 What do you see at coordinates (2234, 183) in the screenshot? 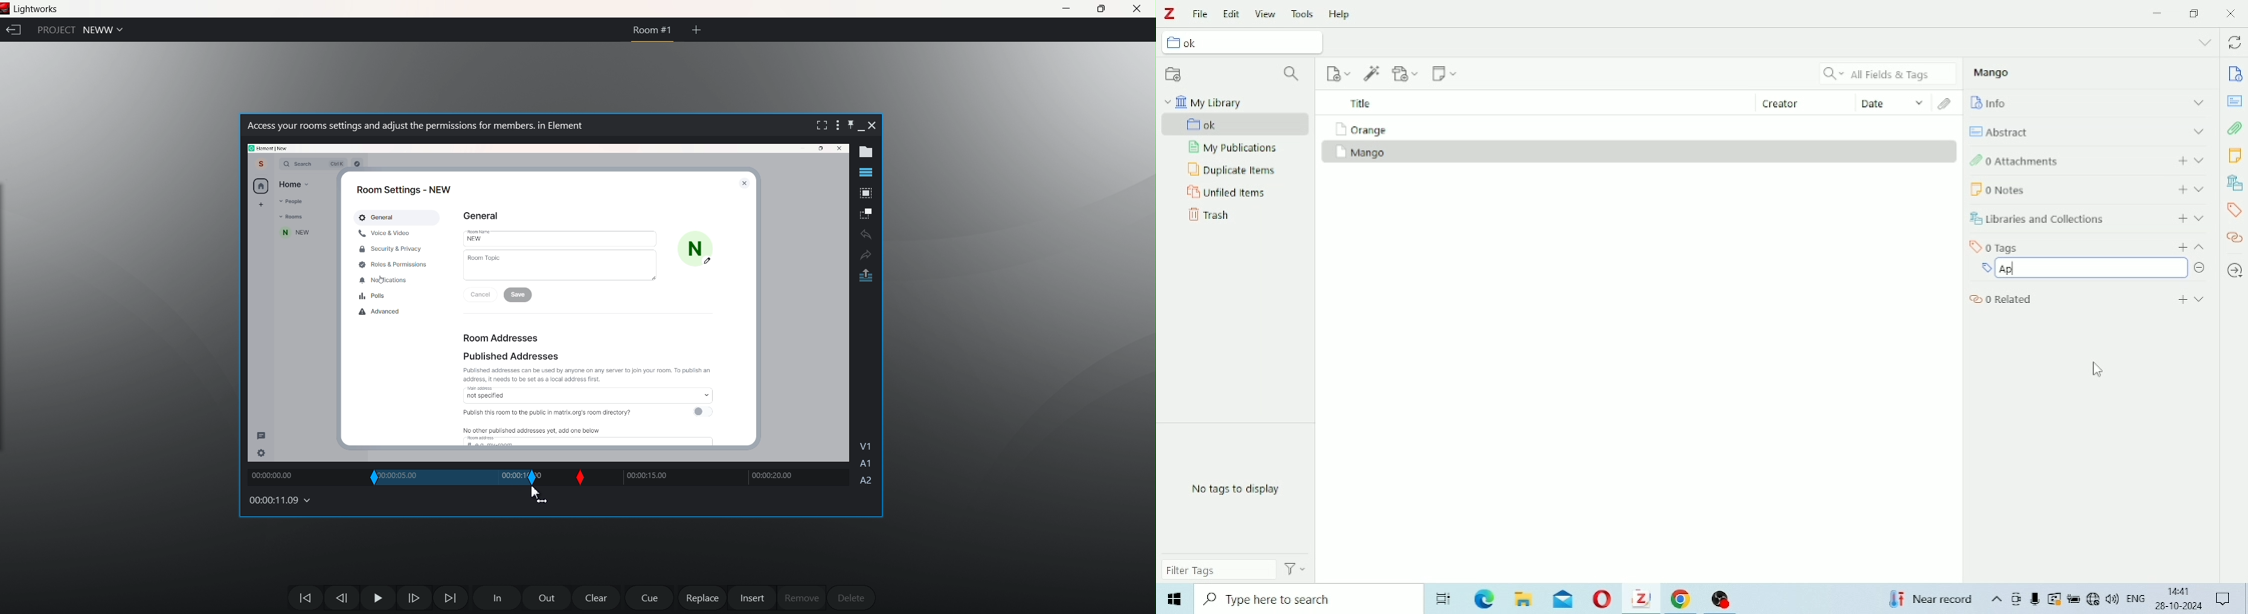
I see `Libraries and Collections` at bounding box center [2234, 183].